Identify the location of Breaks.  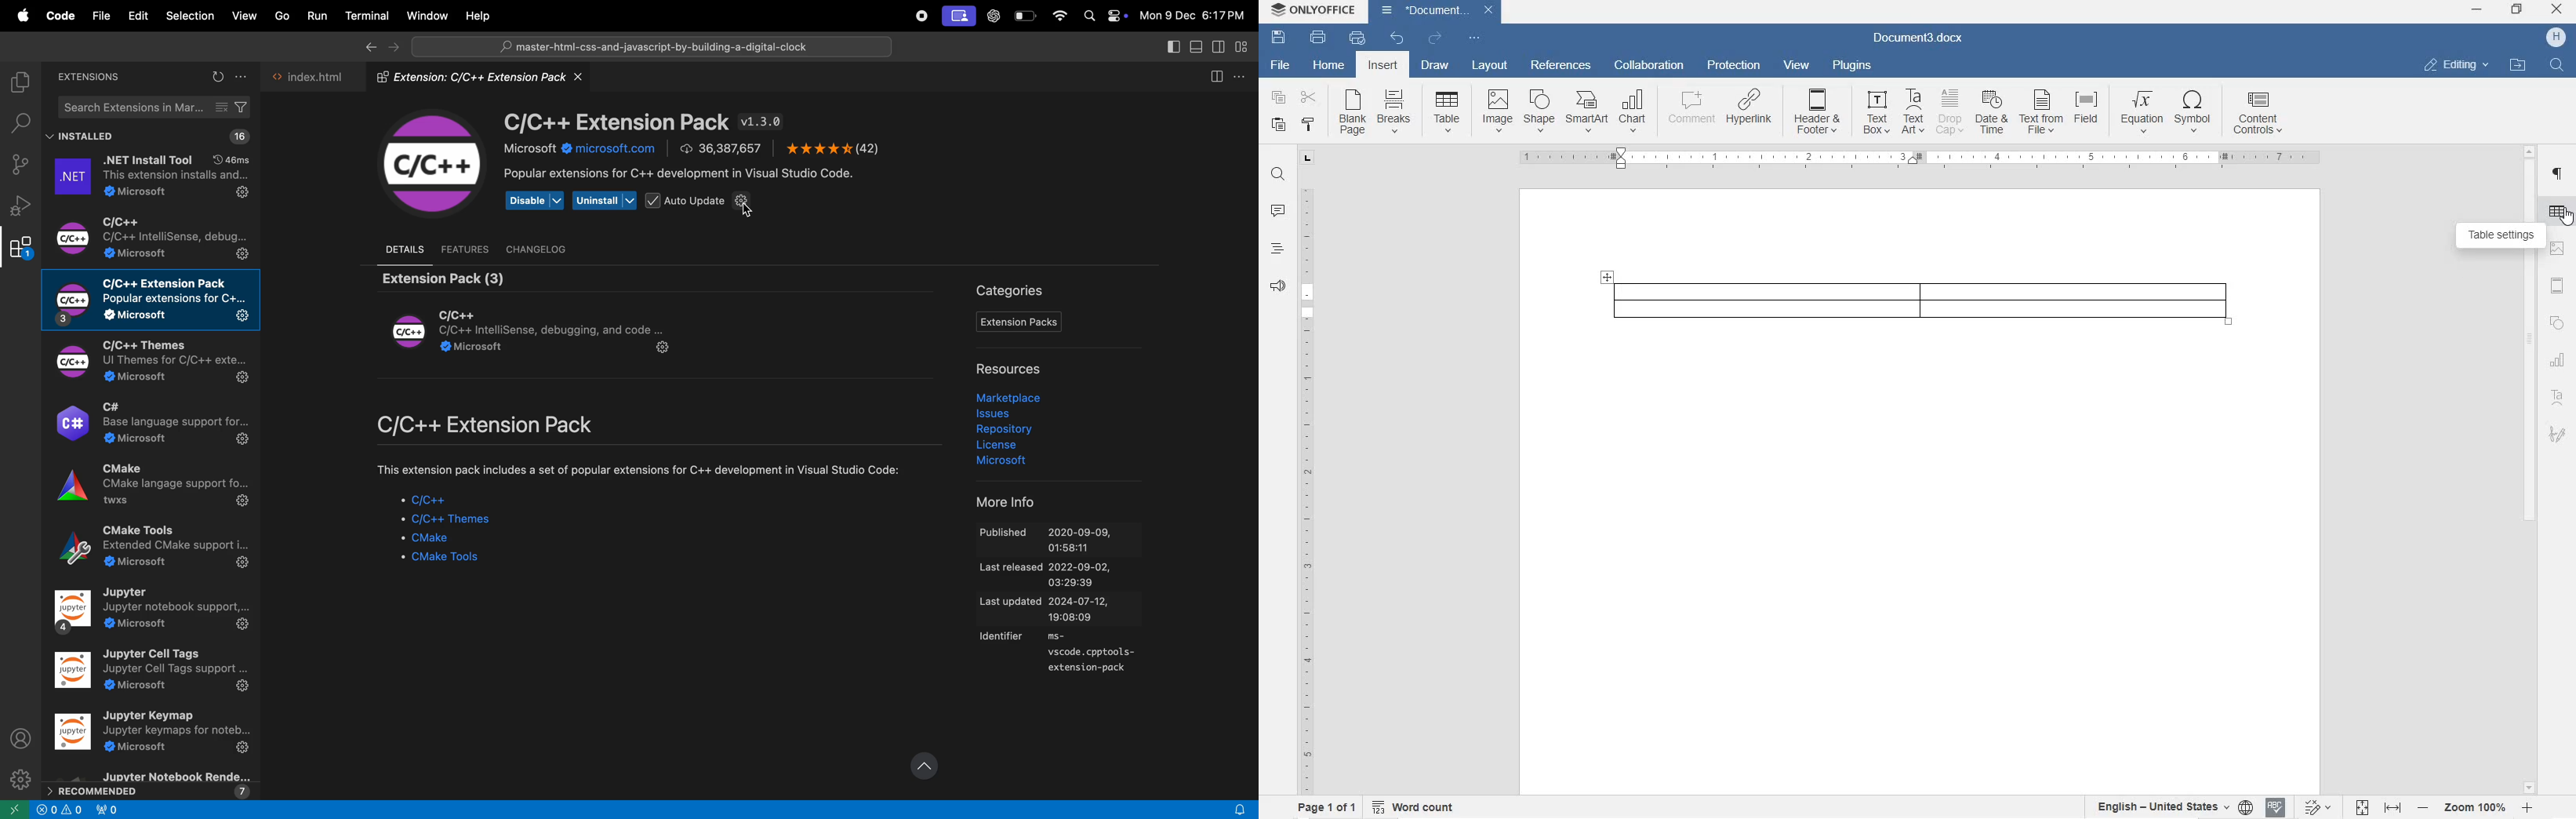
(1394, 111).